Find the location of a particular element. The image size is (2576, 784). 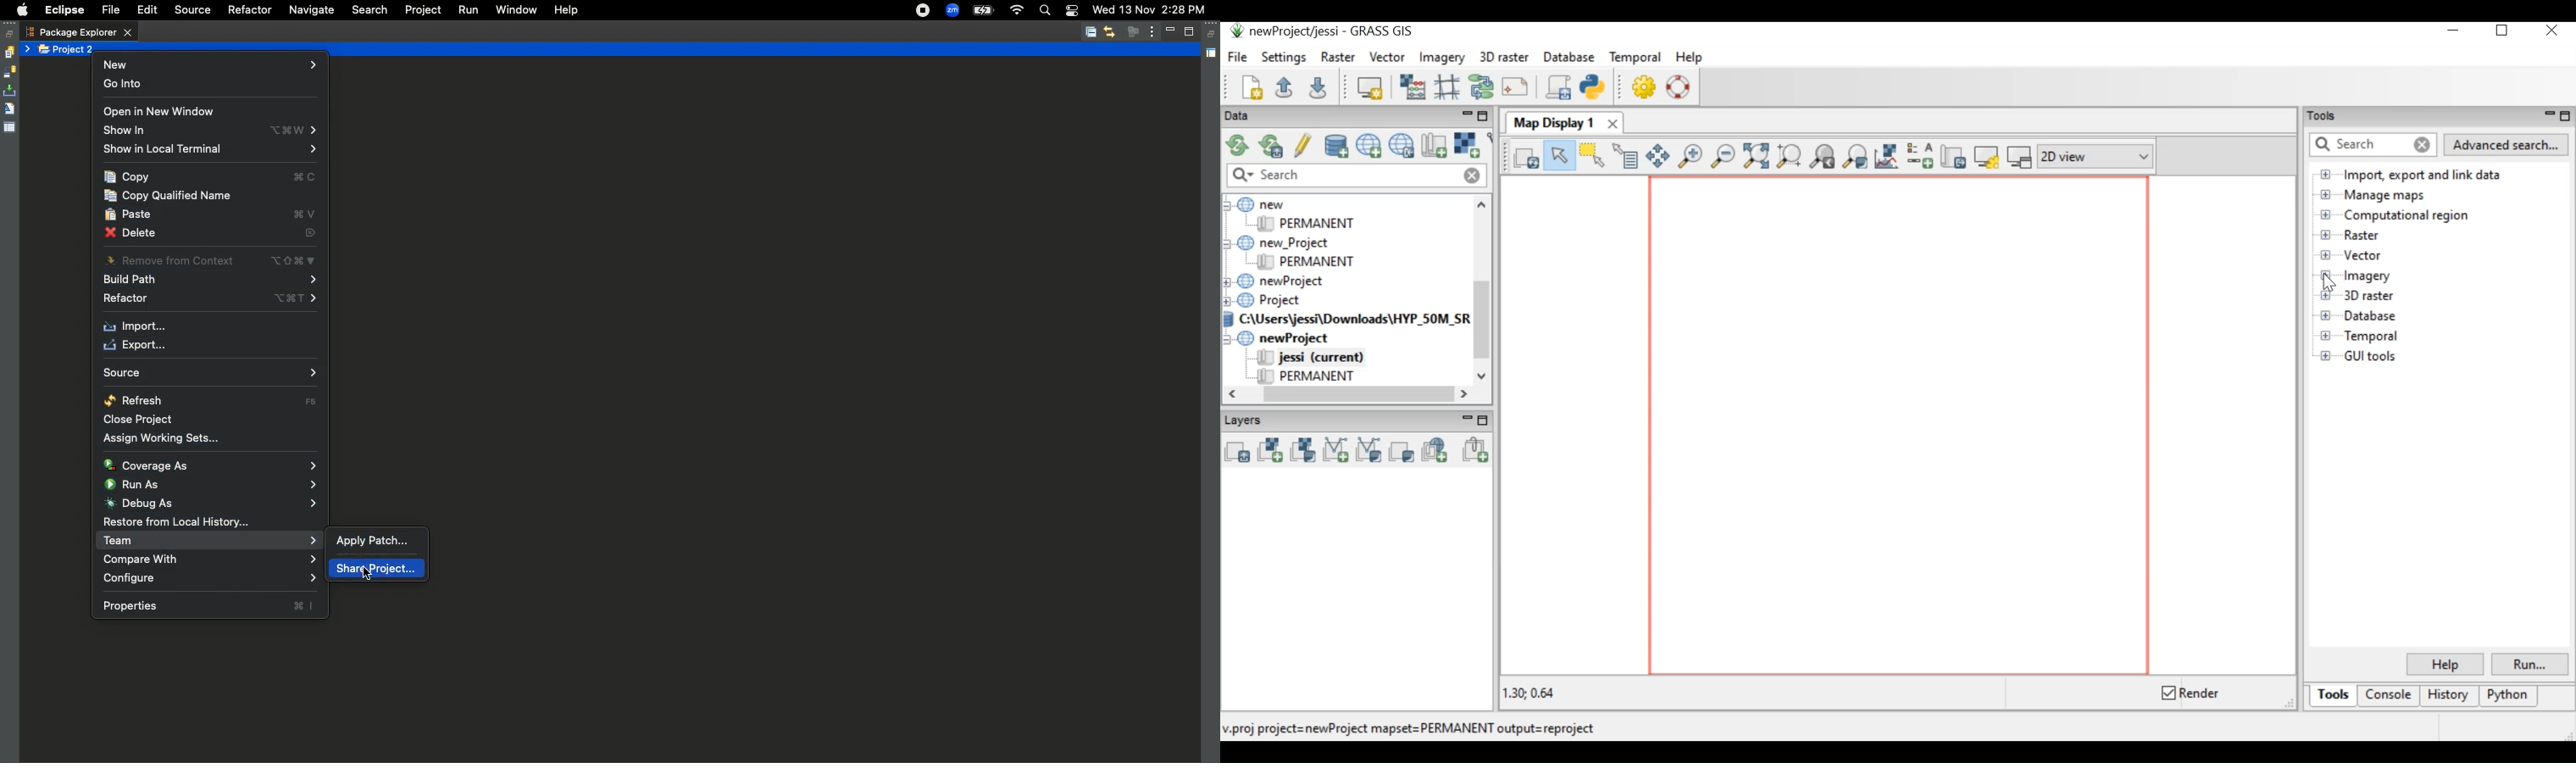

Delete is located at coordinates (210, 236).